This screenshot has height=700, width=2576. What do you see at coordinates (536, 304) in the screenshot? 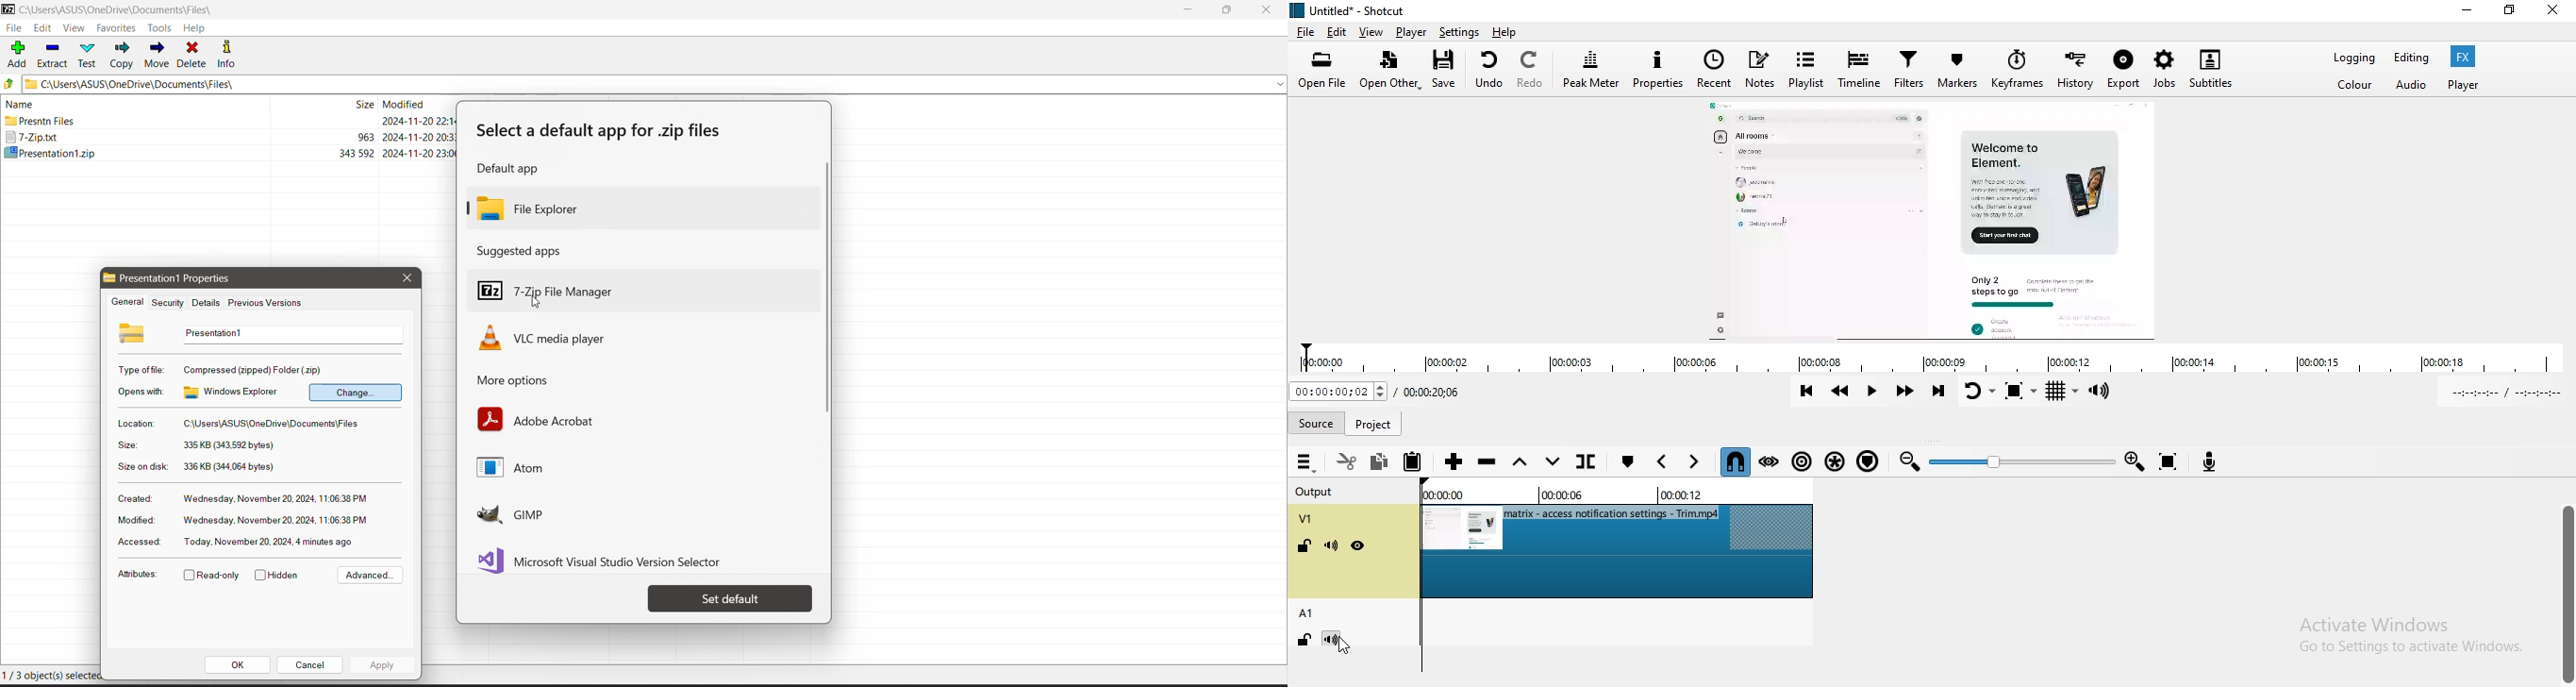
I see `cursor` at bounding box center [536, 304].